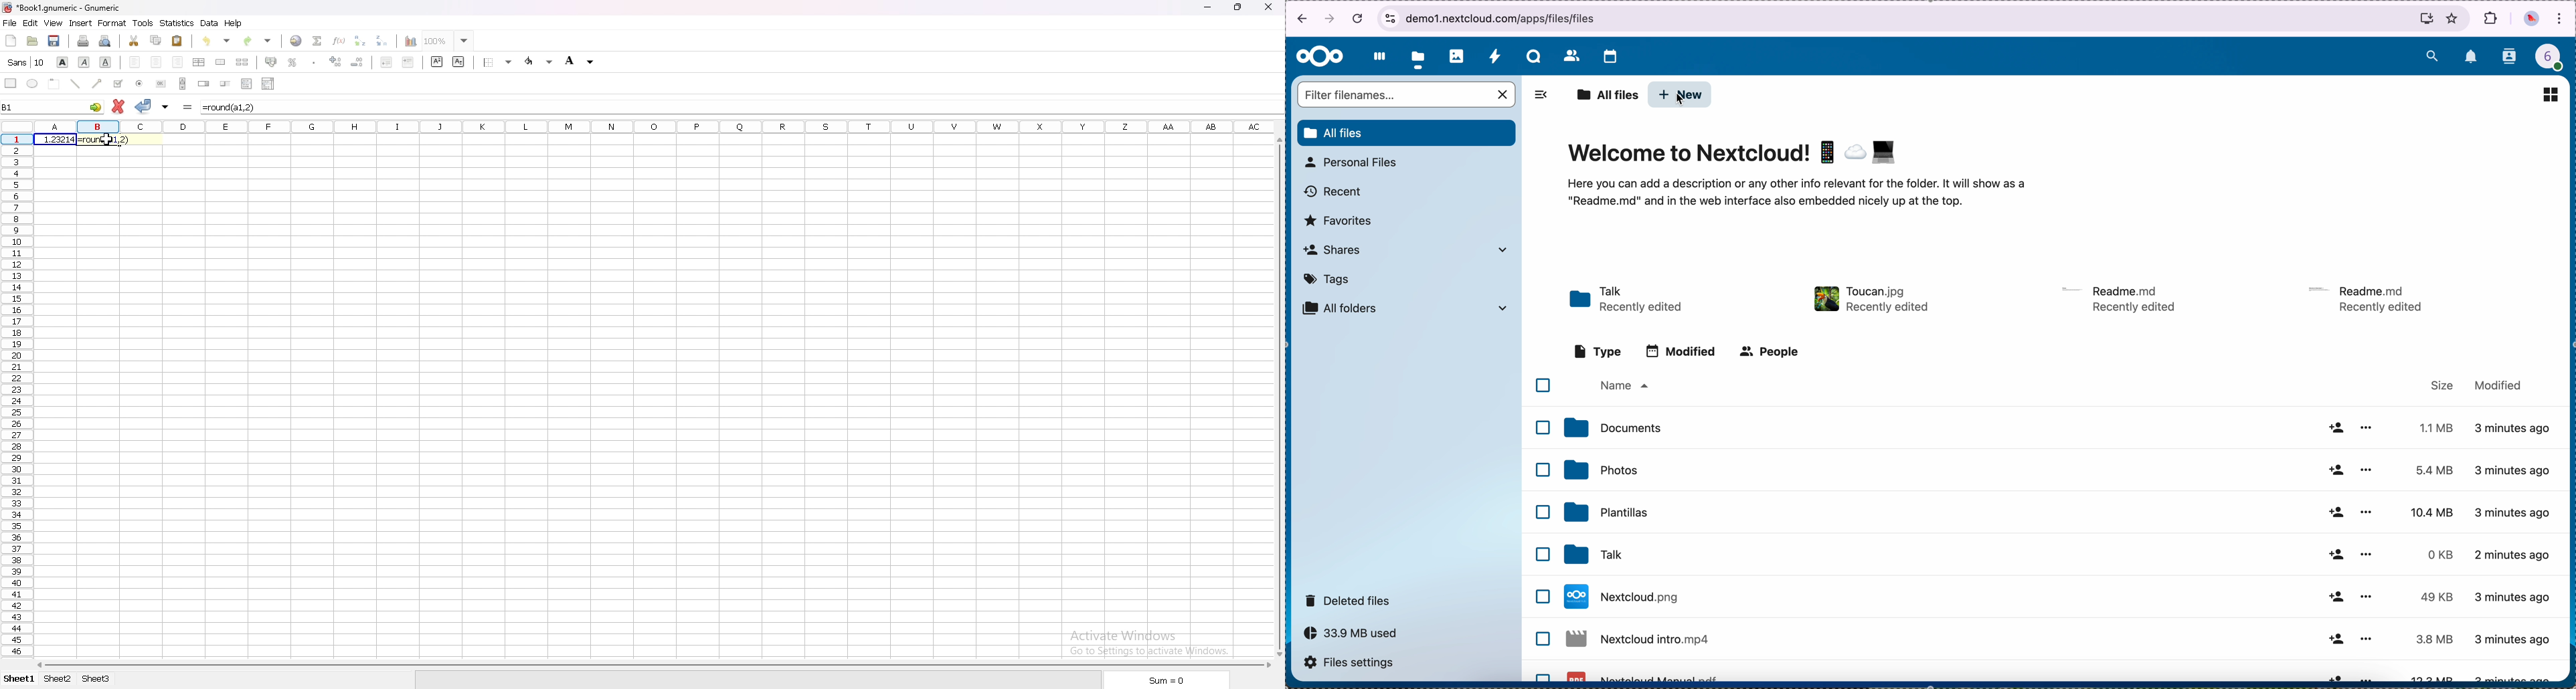 This screenshot has width=2576, height=700. I want to click on more options, so click(2370, 677).